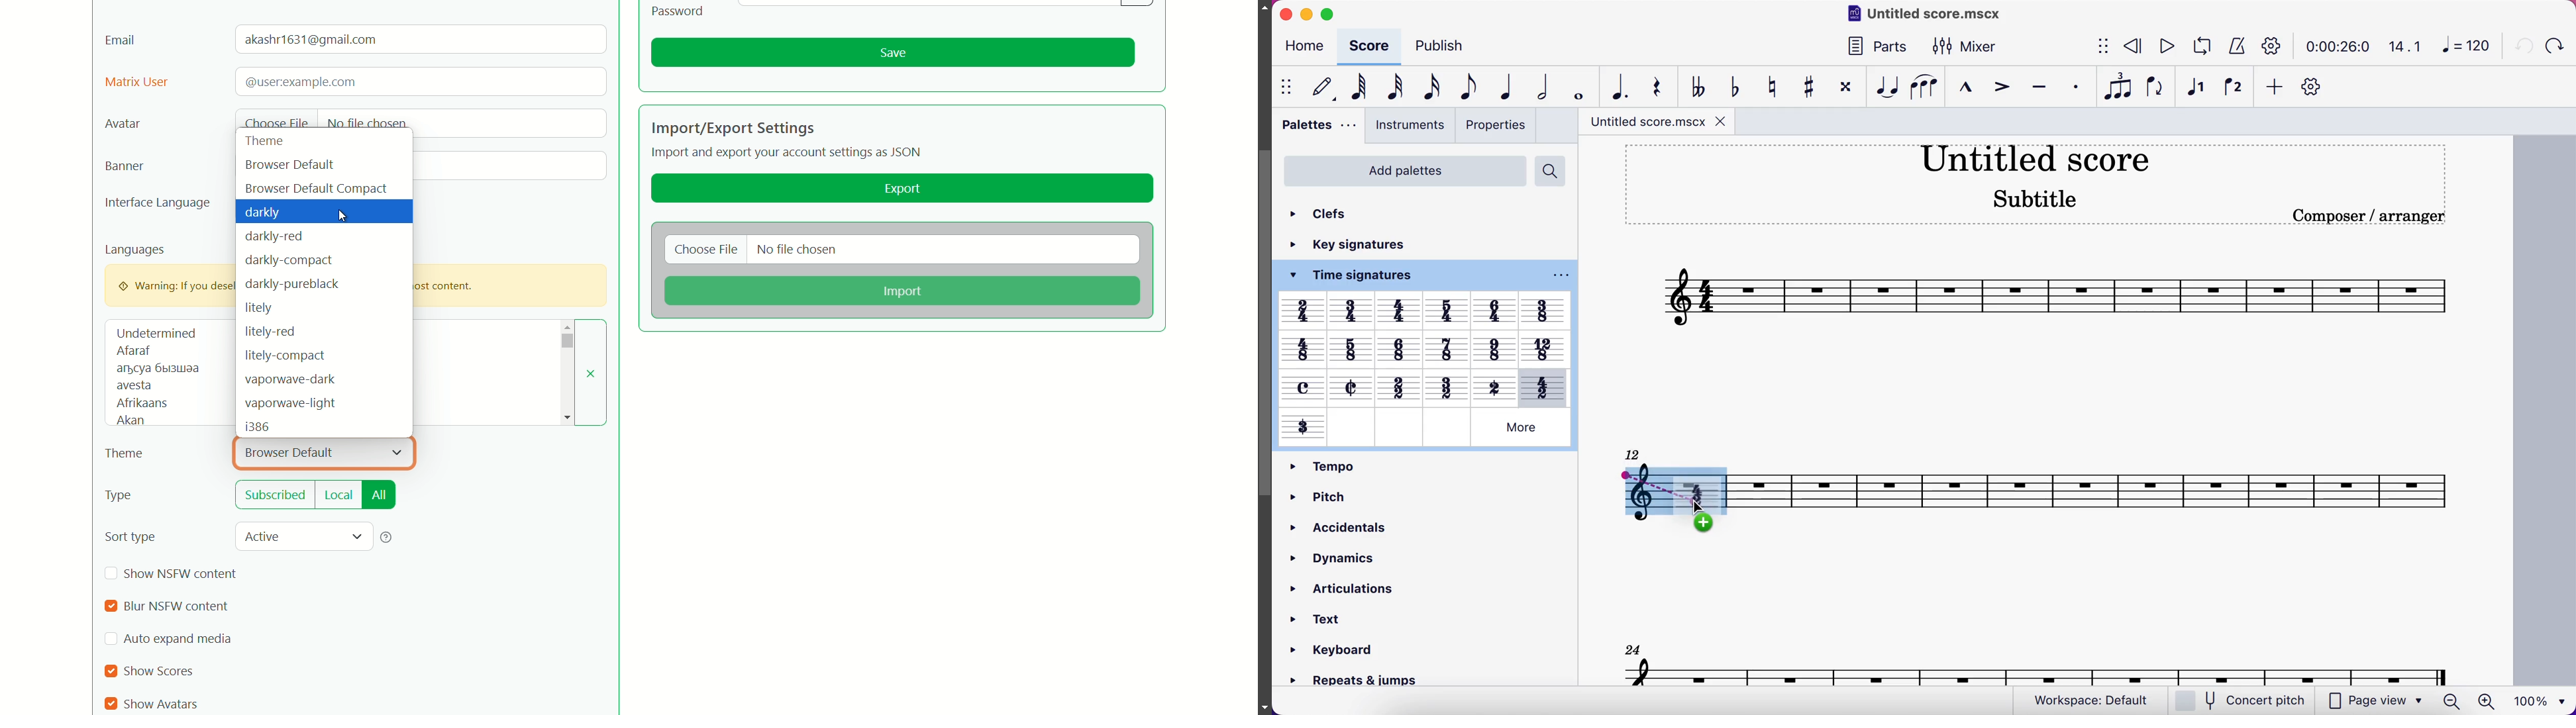  Describe the element at coordinates (1634, 454) in the screenshot. I see `12` at that location.